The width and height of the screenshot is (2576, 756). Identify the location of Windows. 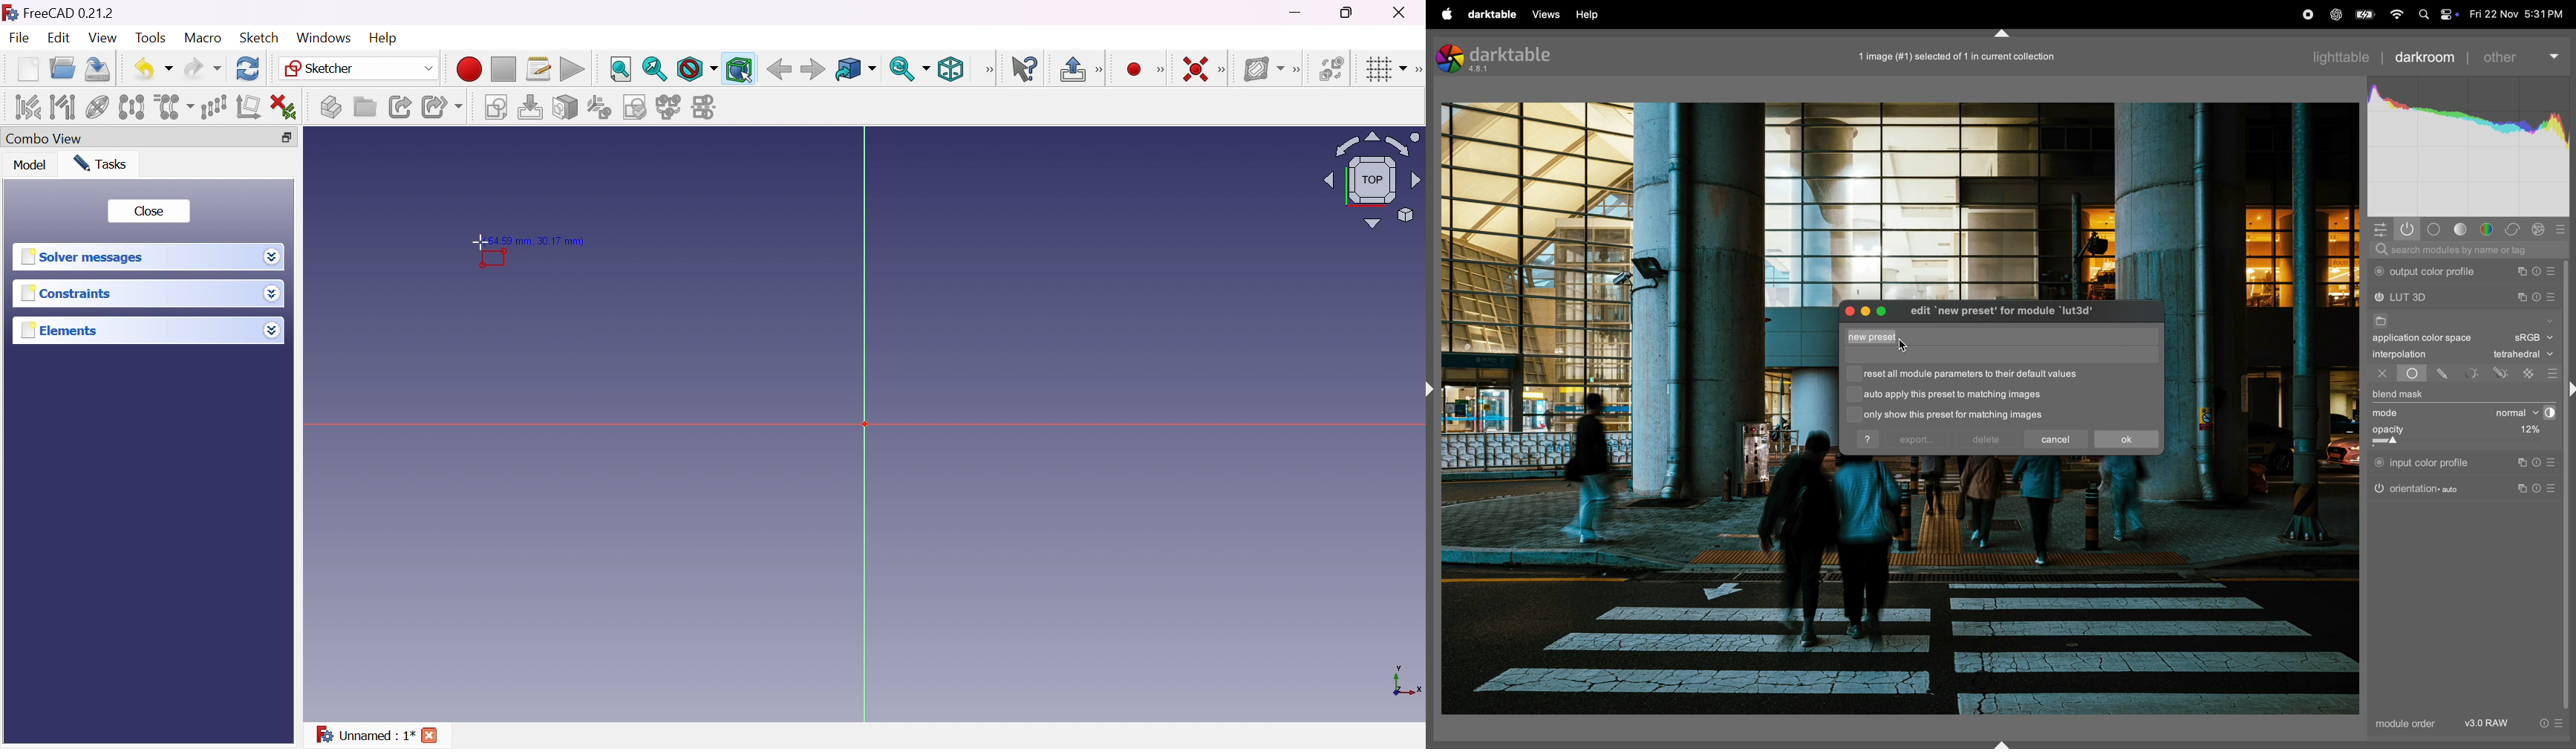
(324, 38).